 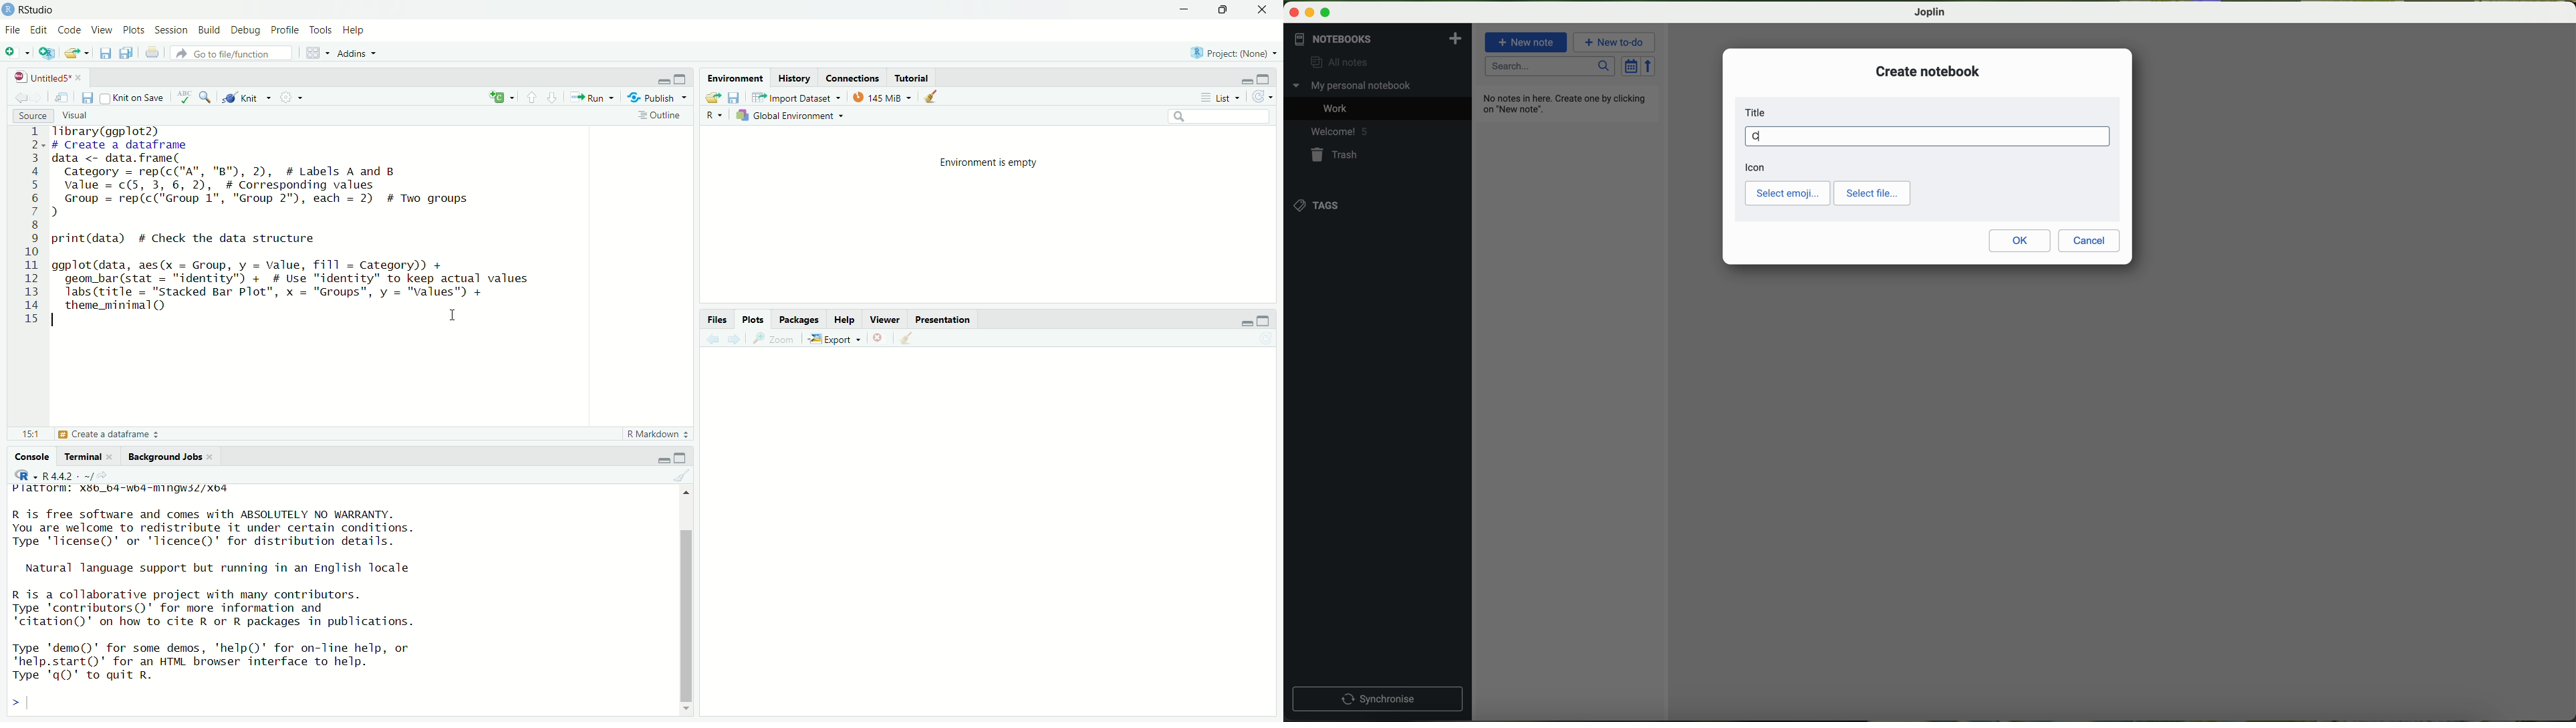 What do you see at coordinates (943, 320) in the screenshot?
I see `Presentation` at bounding box center [943, 320].